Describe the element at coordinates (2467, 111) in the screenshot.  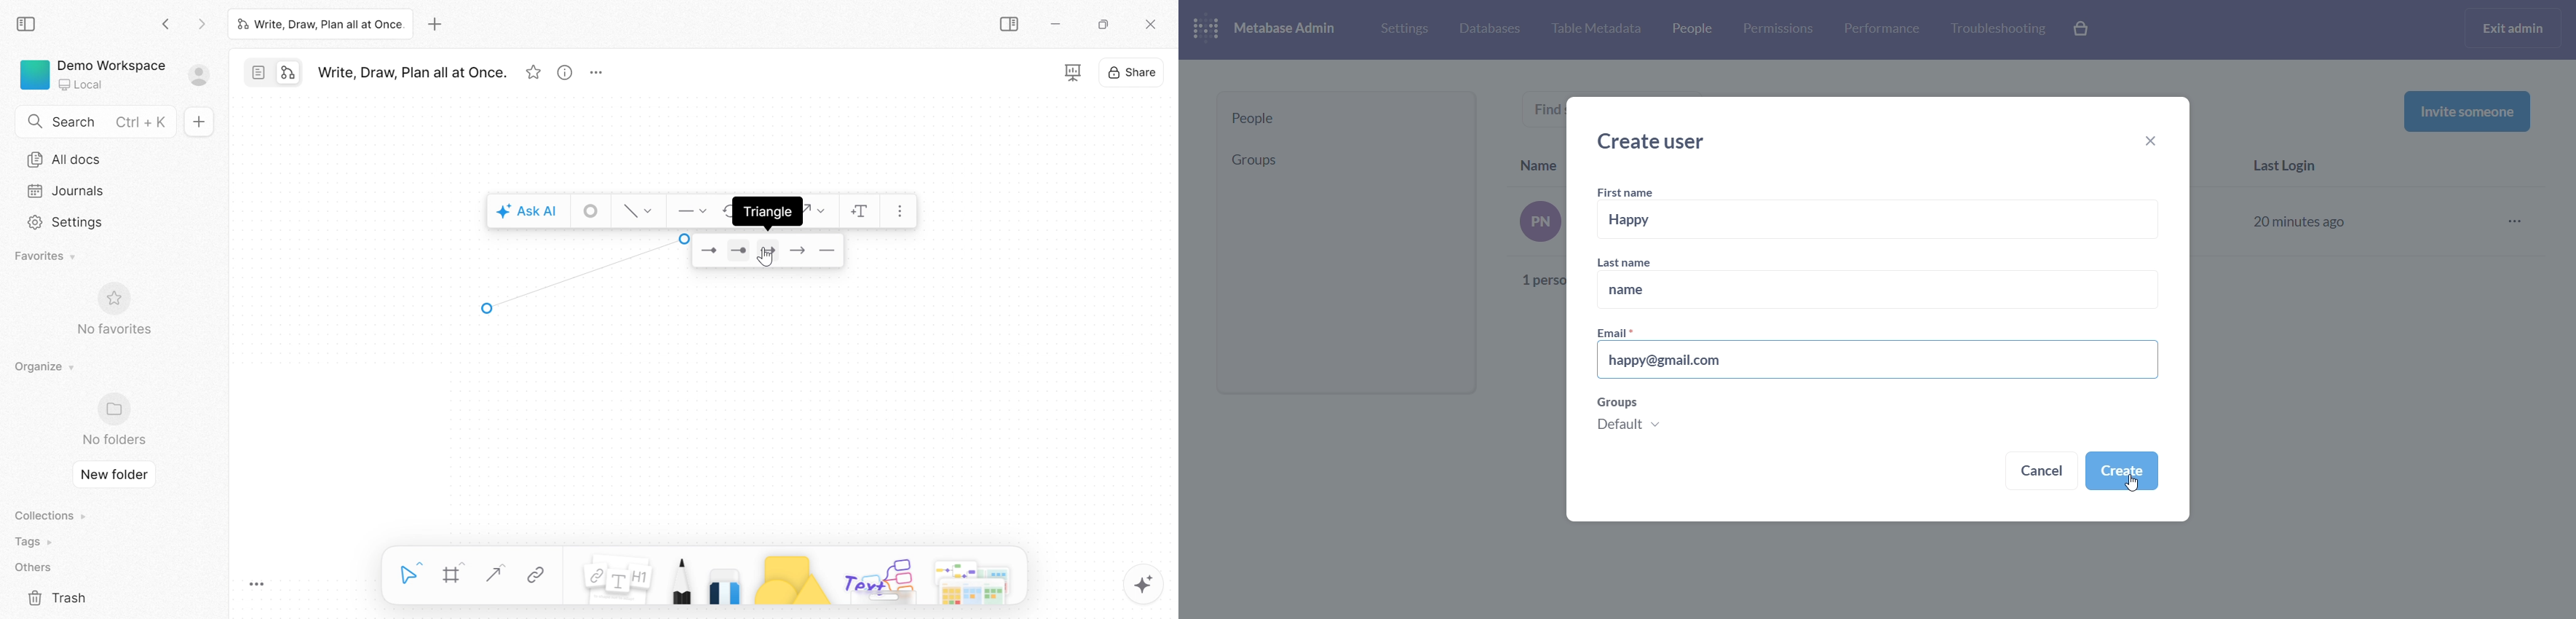
I see `invite someone` at that location.